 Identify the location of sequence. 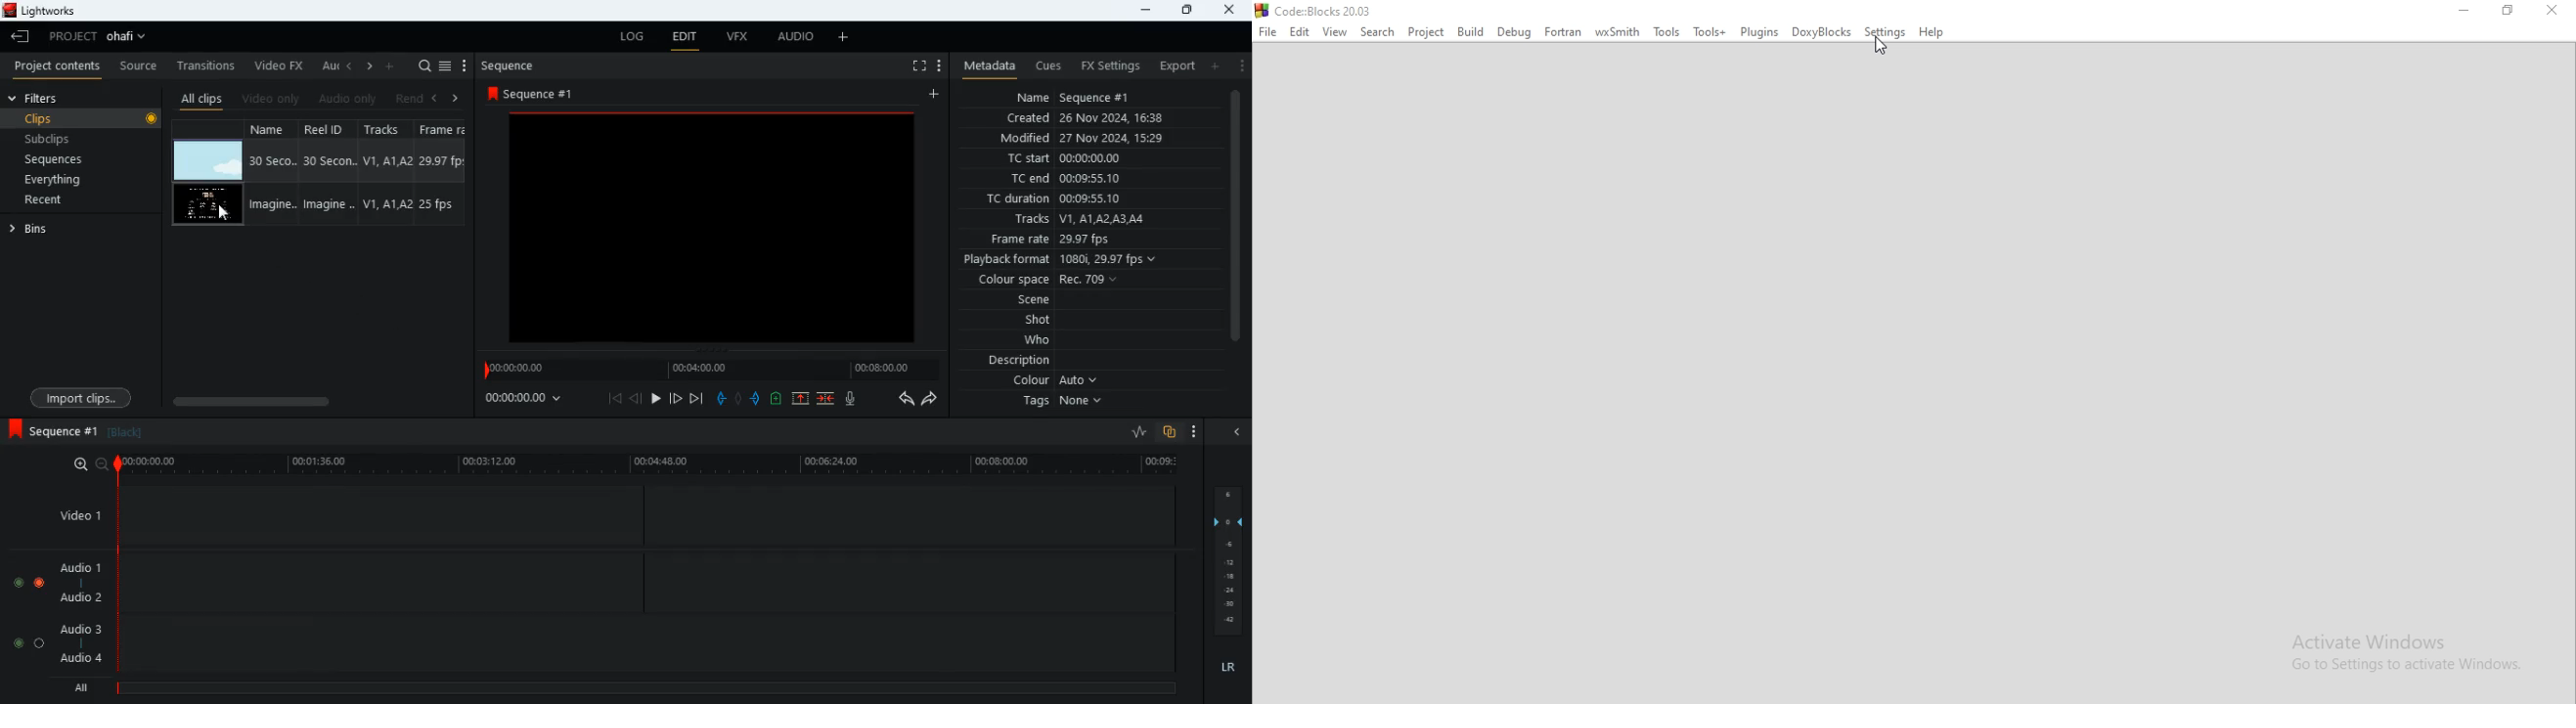
(52, 430).